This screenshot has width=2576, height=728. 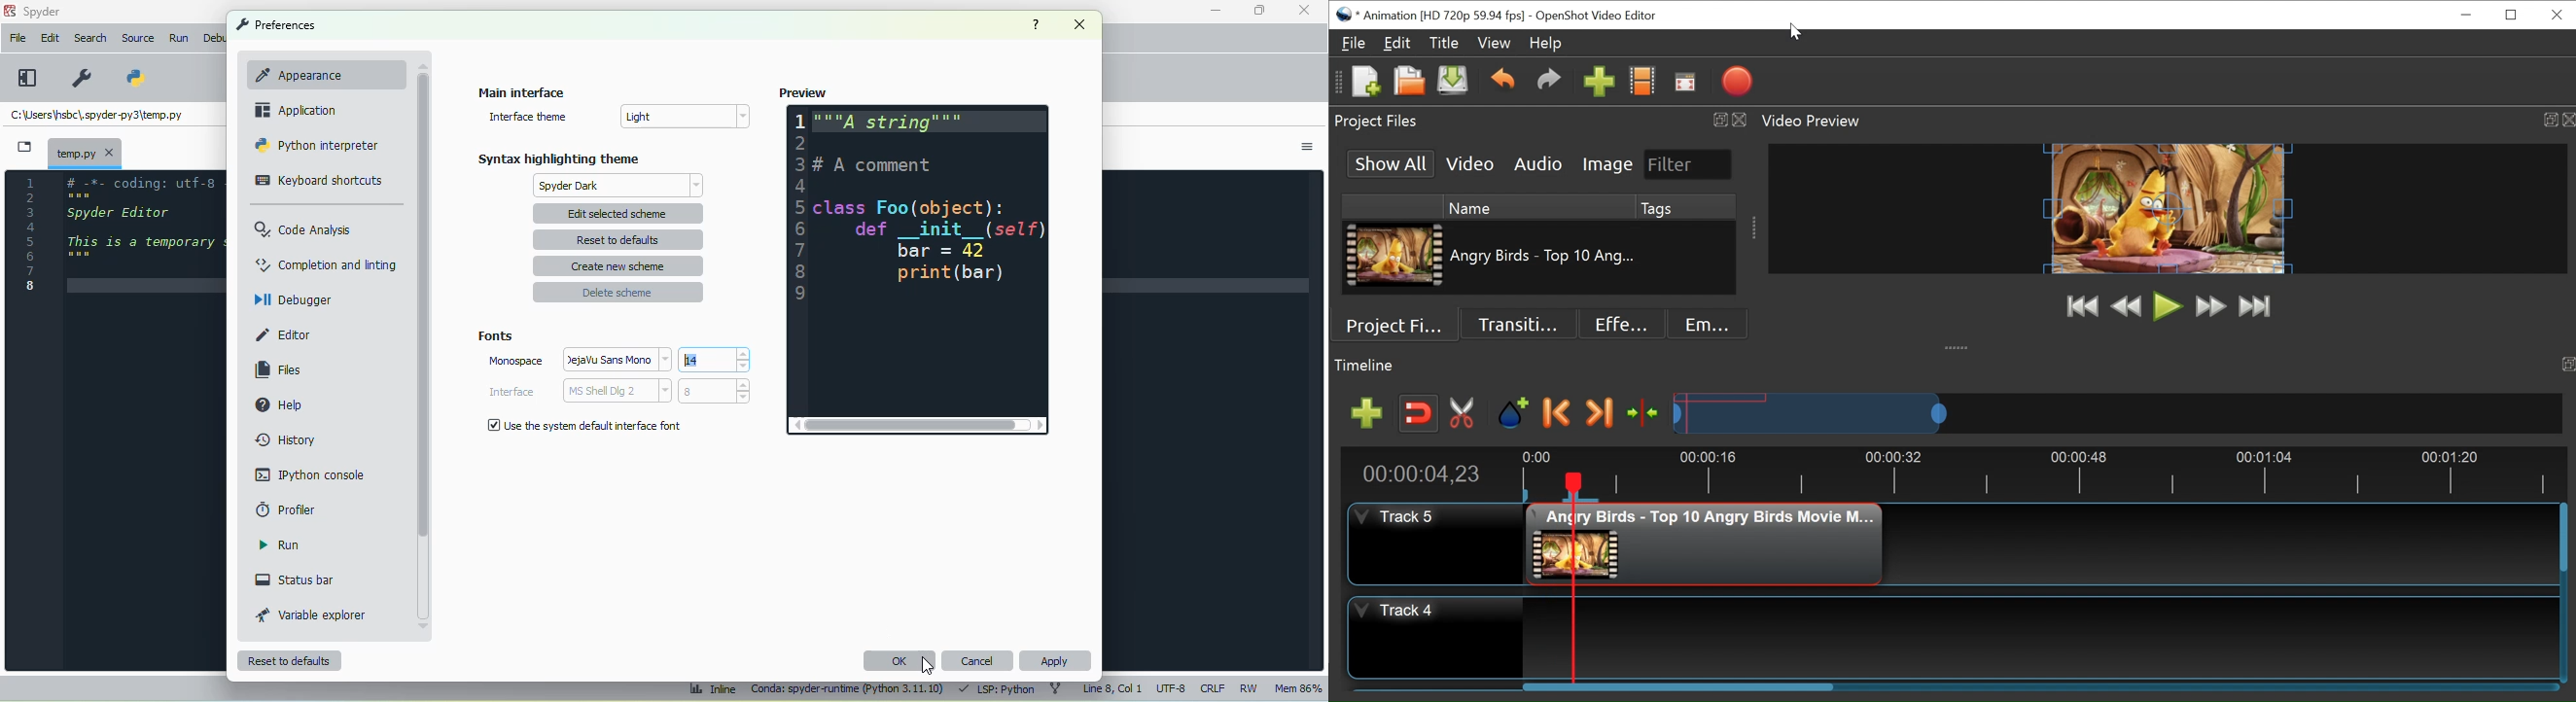 What do you see at coordinates (1036, 24) in the screenshot?
I see `help` at bounding box center [1036, 24].